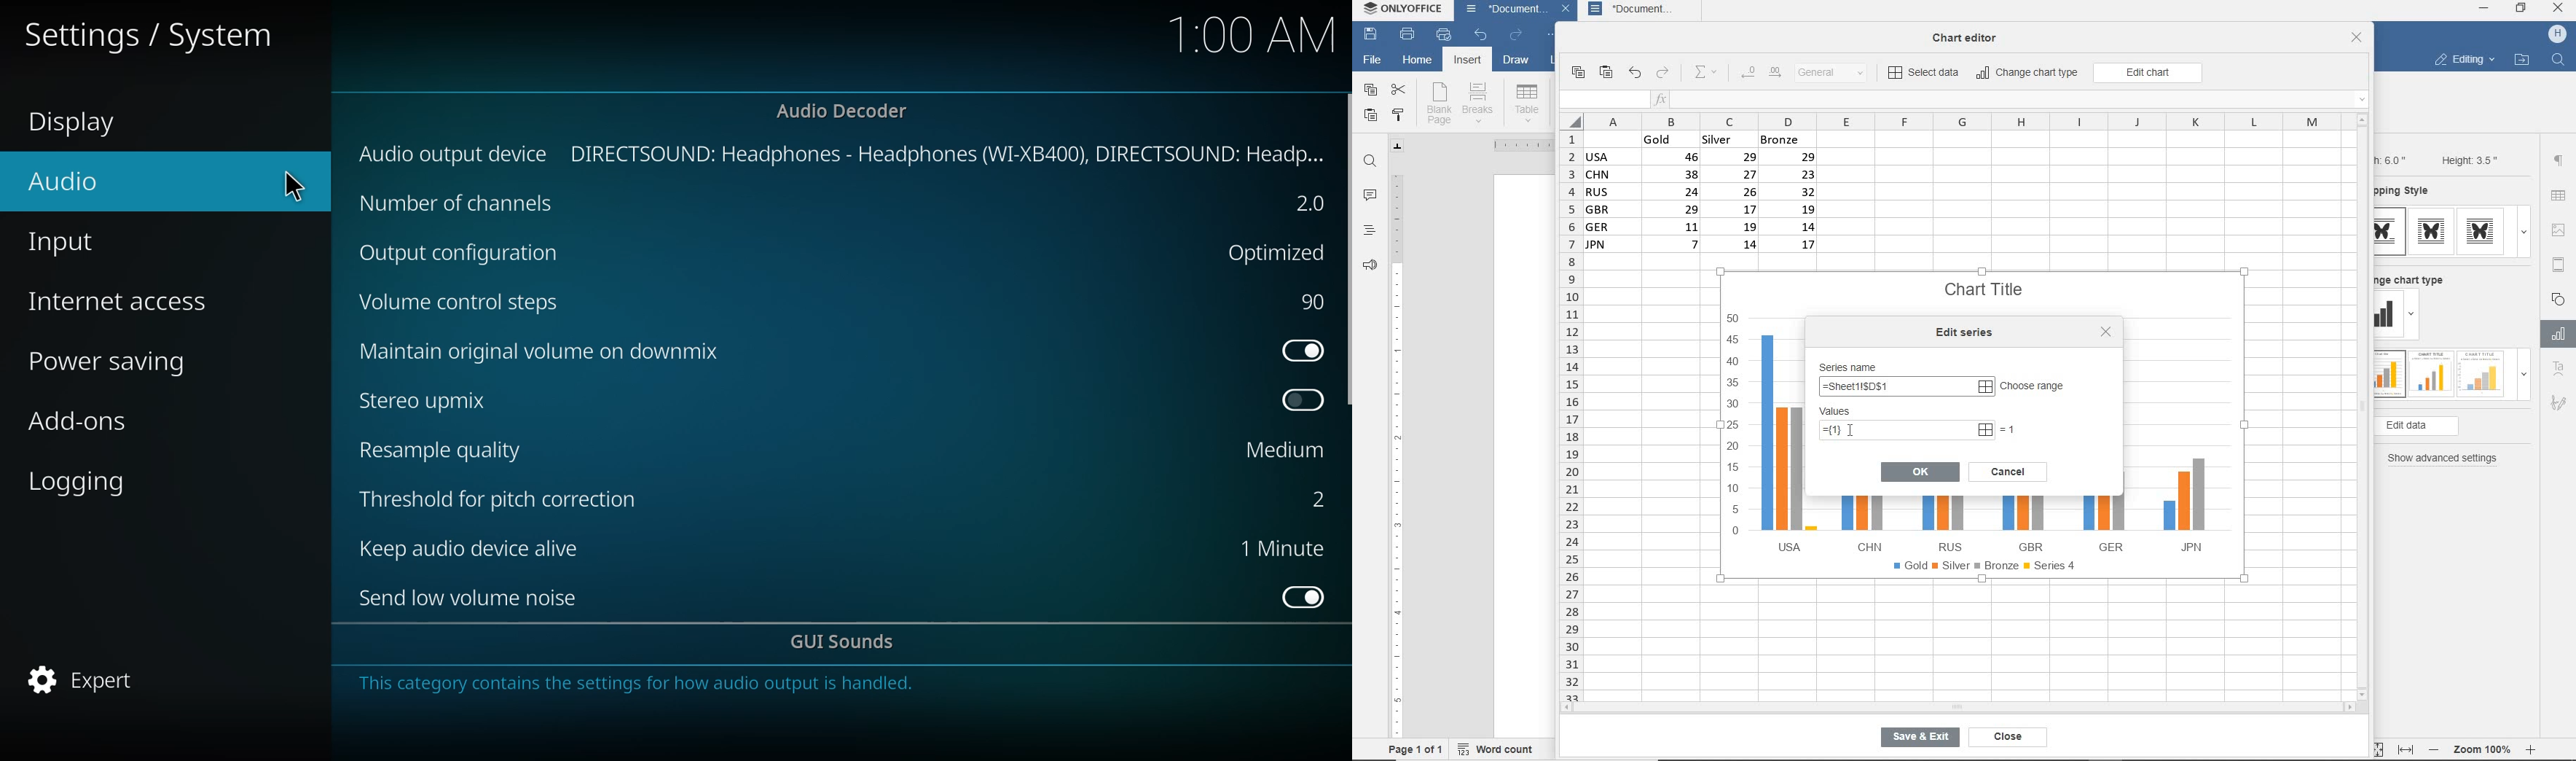 The image size is (2576, 784). I want to click on document name, so click(1502, 11).